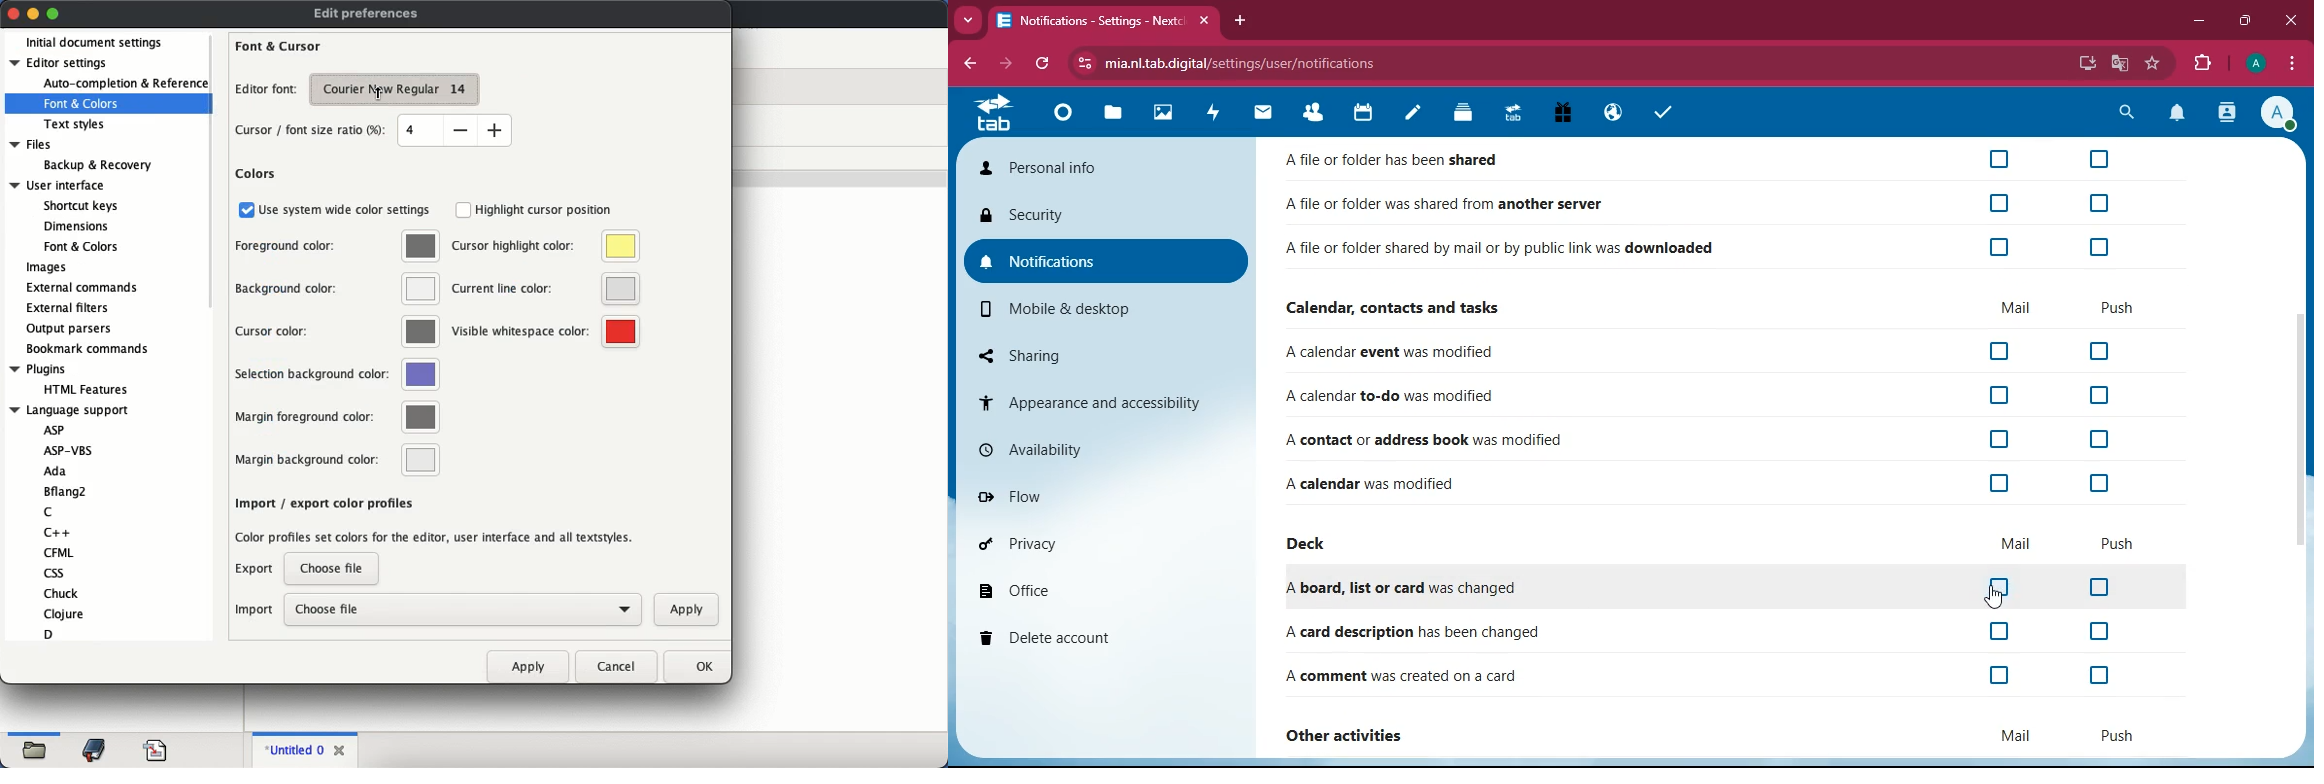  Describe the element at coordinates (2100, 156) in the screenshot. I see `off` at that location.